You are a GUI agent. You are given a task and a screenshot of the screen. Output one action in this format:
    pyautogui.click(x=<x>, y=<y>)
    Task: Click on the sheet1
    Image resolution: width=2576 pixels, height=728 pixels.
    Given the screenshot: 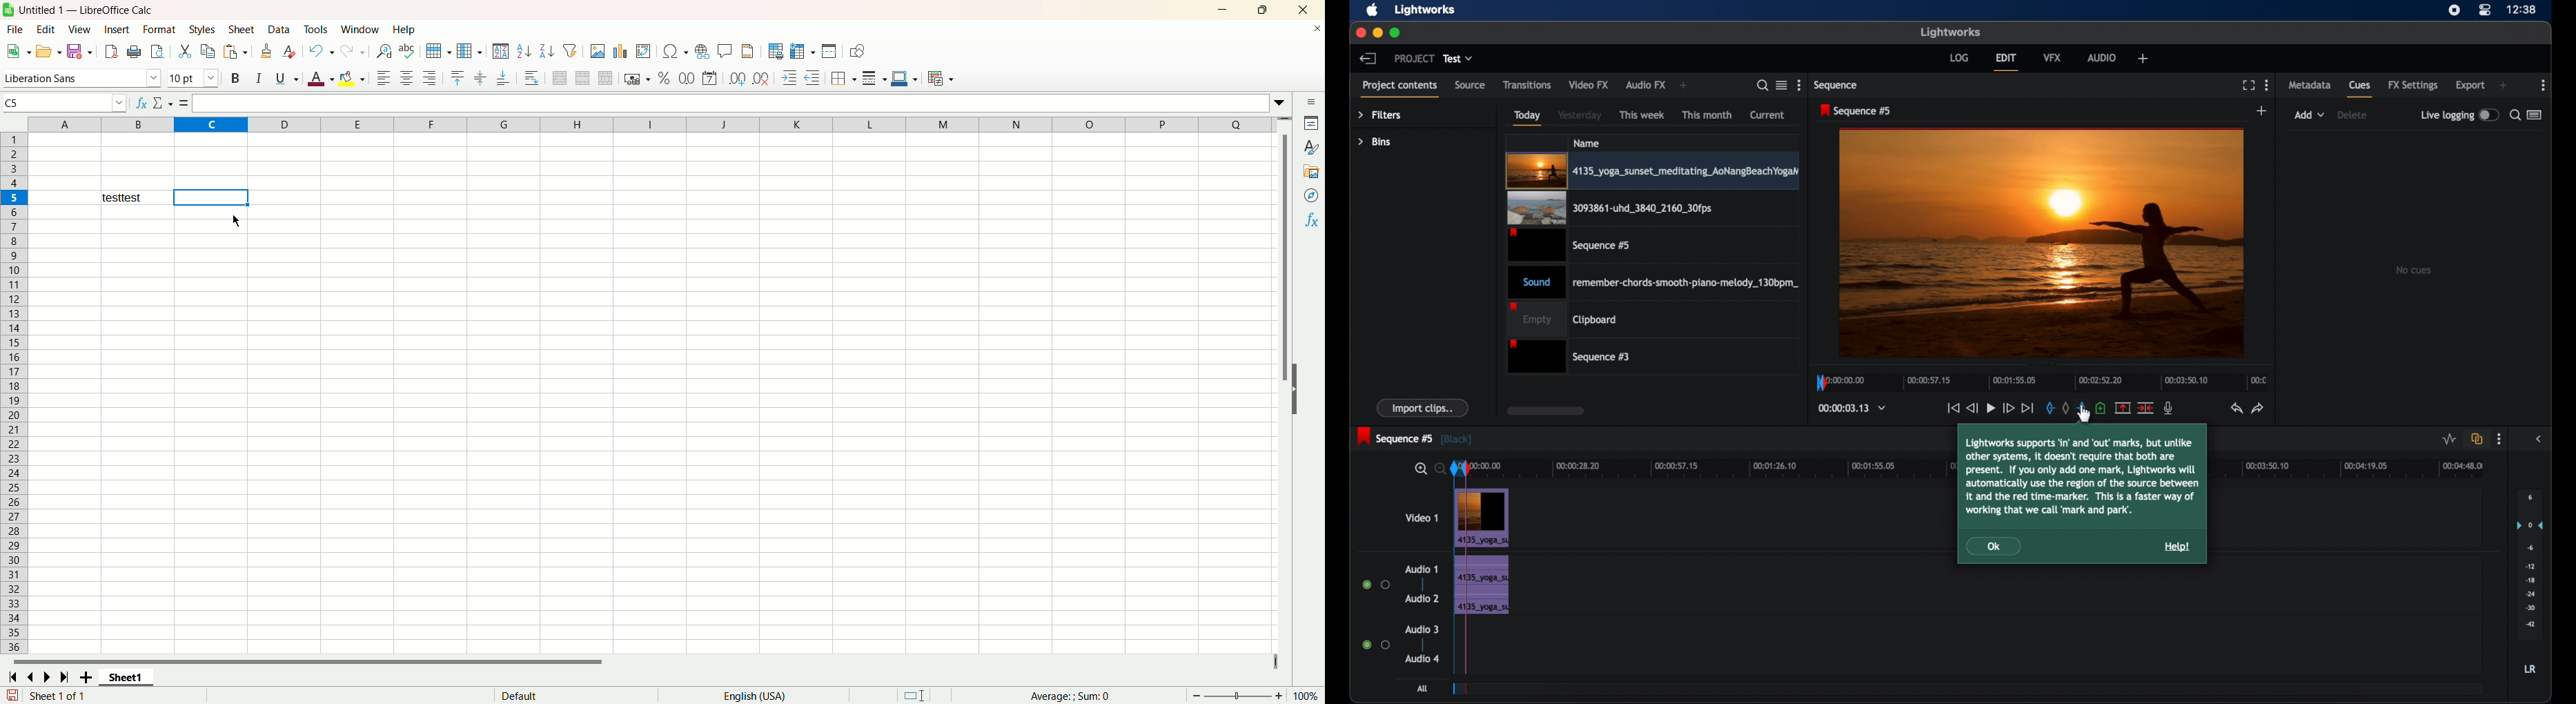 What is the action you would take?
    pyautogui.click(x=128, y=678)
    